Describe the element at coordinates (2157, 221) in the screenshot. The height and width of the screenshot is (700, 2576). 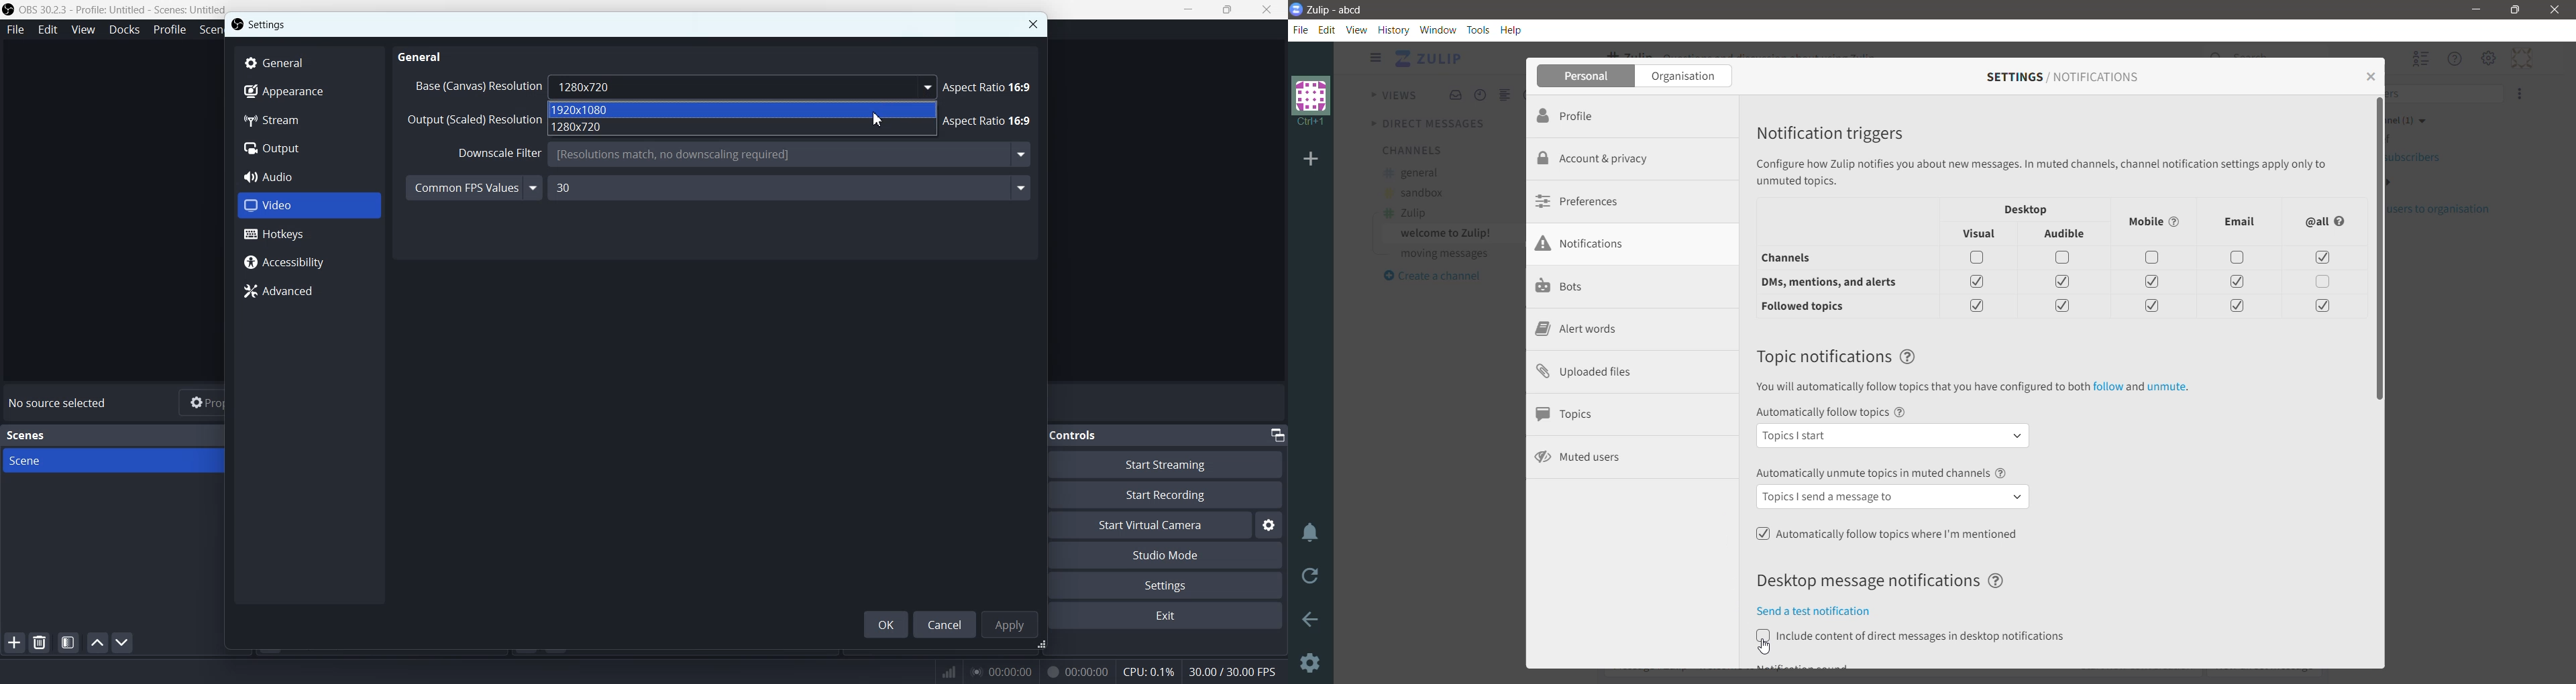
I see `mobile` at that location.